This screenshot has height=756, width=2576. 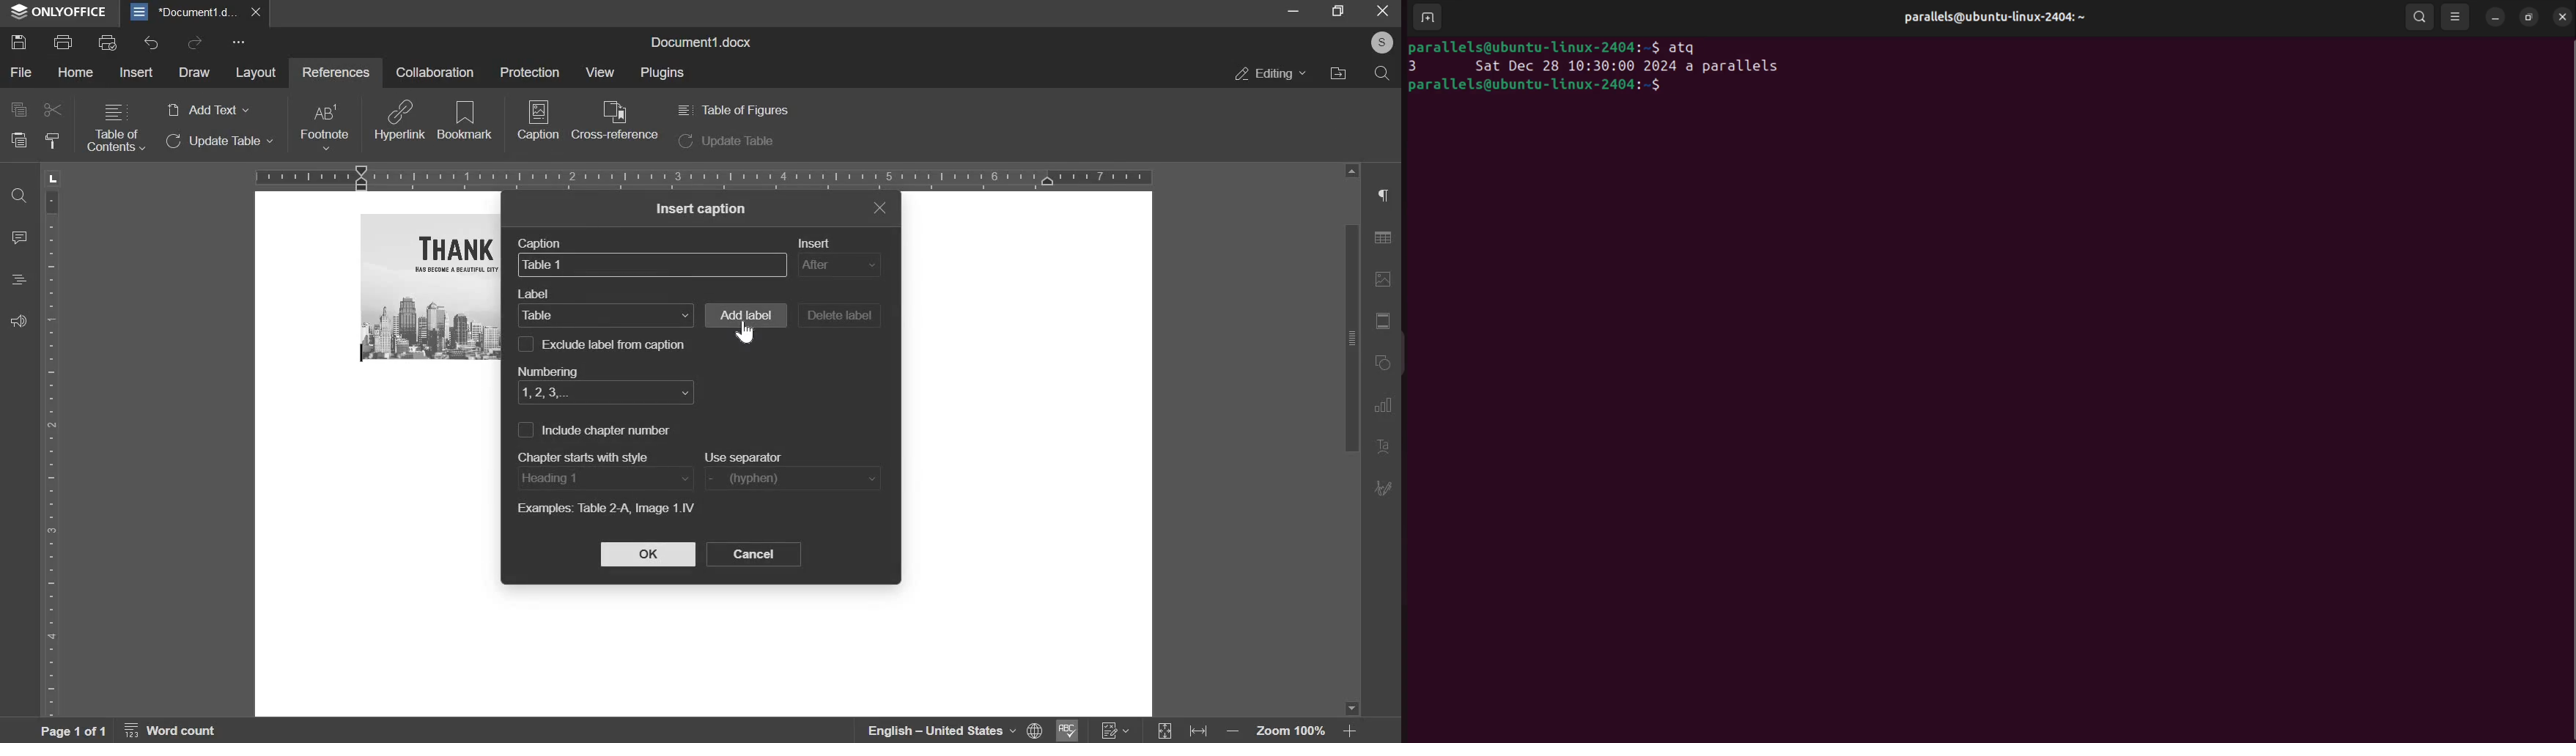 I want to click on redo, so click(x=194, y=42).